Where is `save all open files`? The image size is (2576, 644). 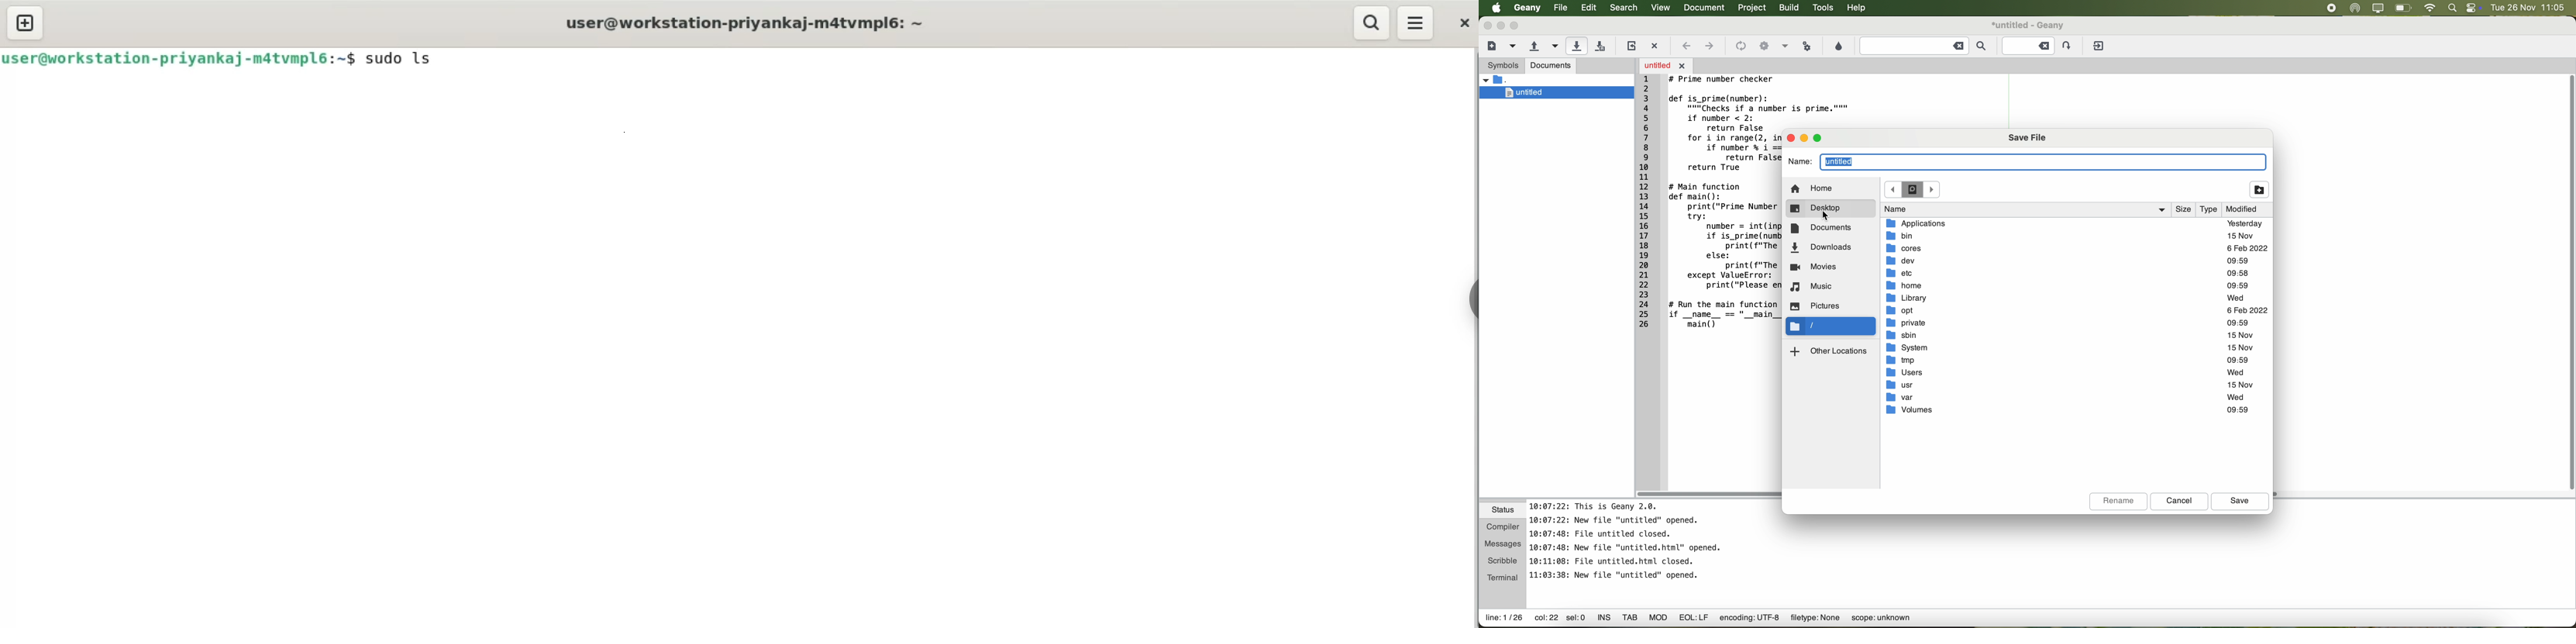 save all open files is located at coordinates (1602, 45).